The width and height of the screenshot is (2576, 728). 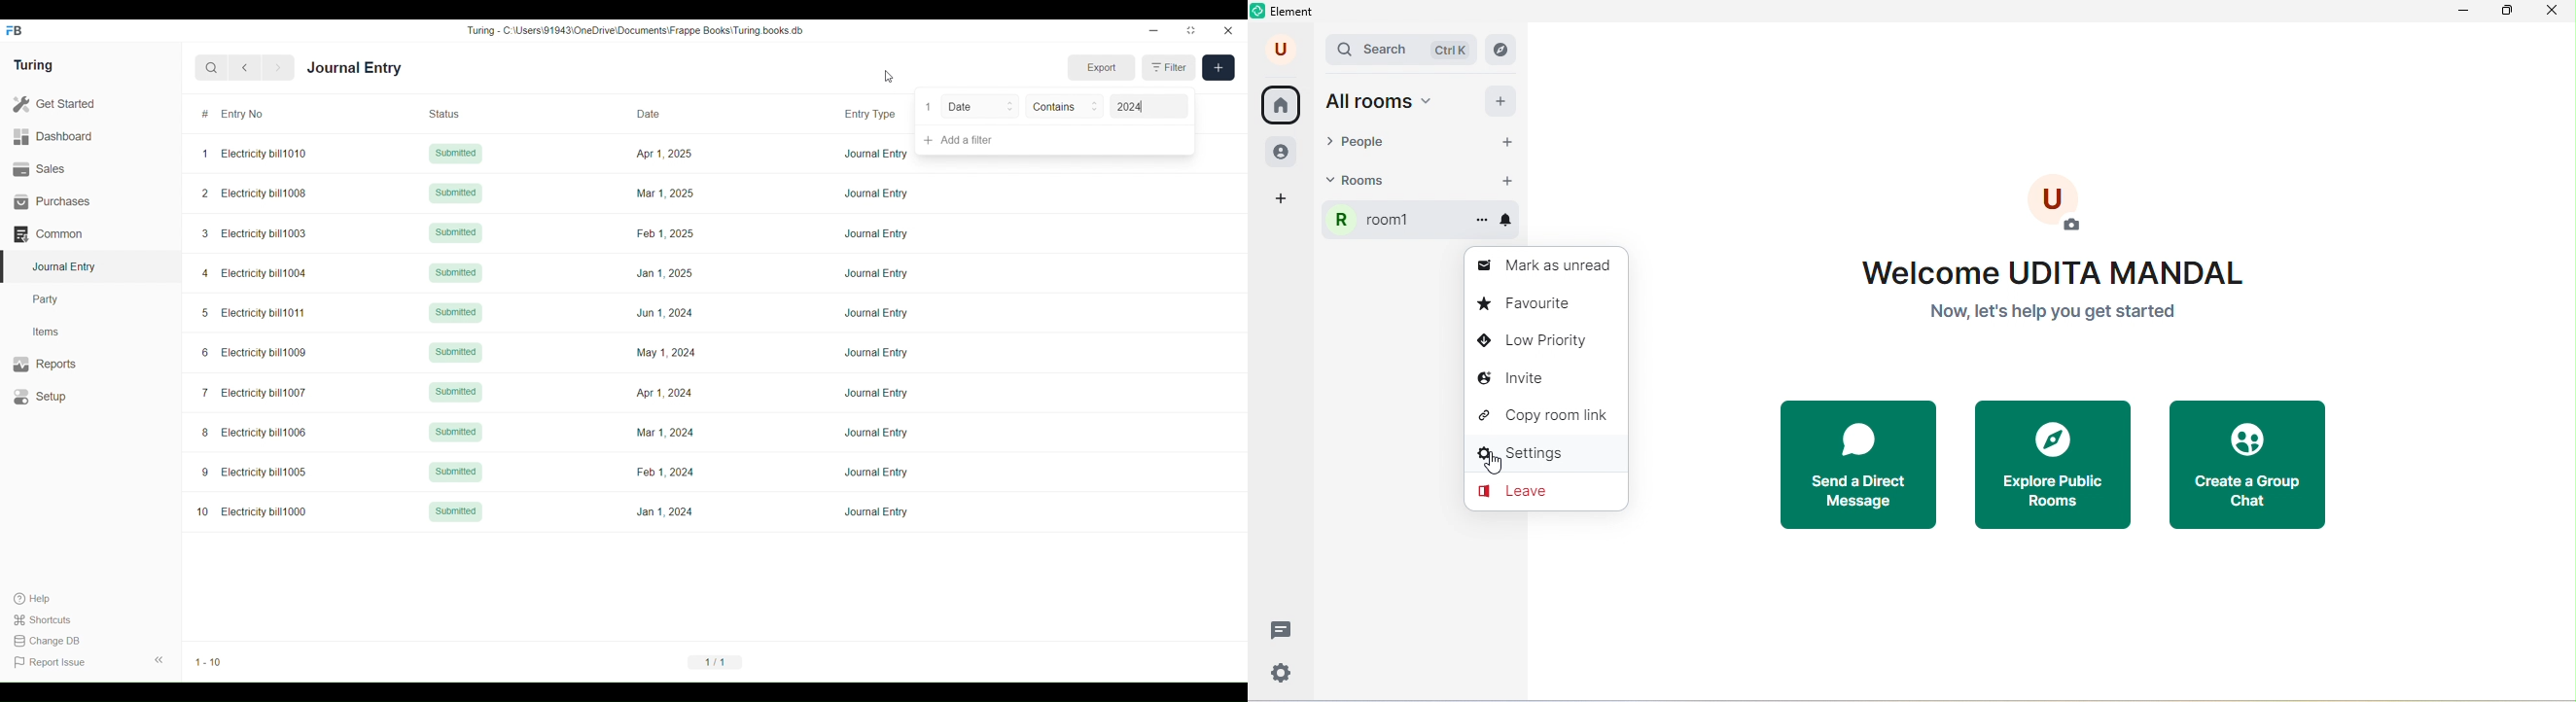 I want to click on 1-10, so click(x=209, y=662).